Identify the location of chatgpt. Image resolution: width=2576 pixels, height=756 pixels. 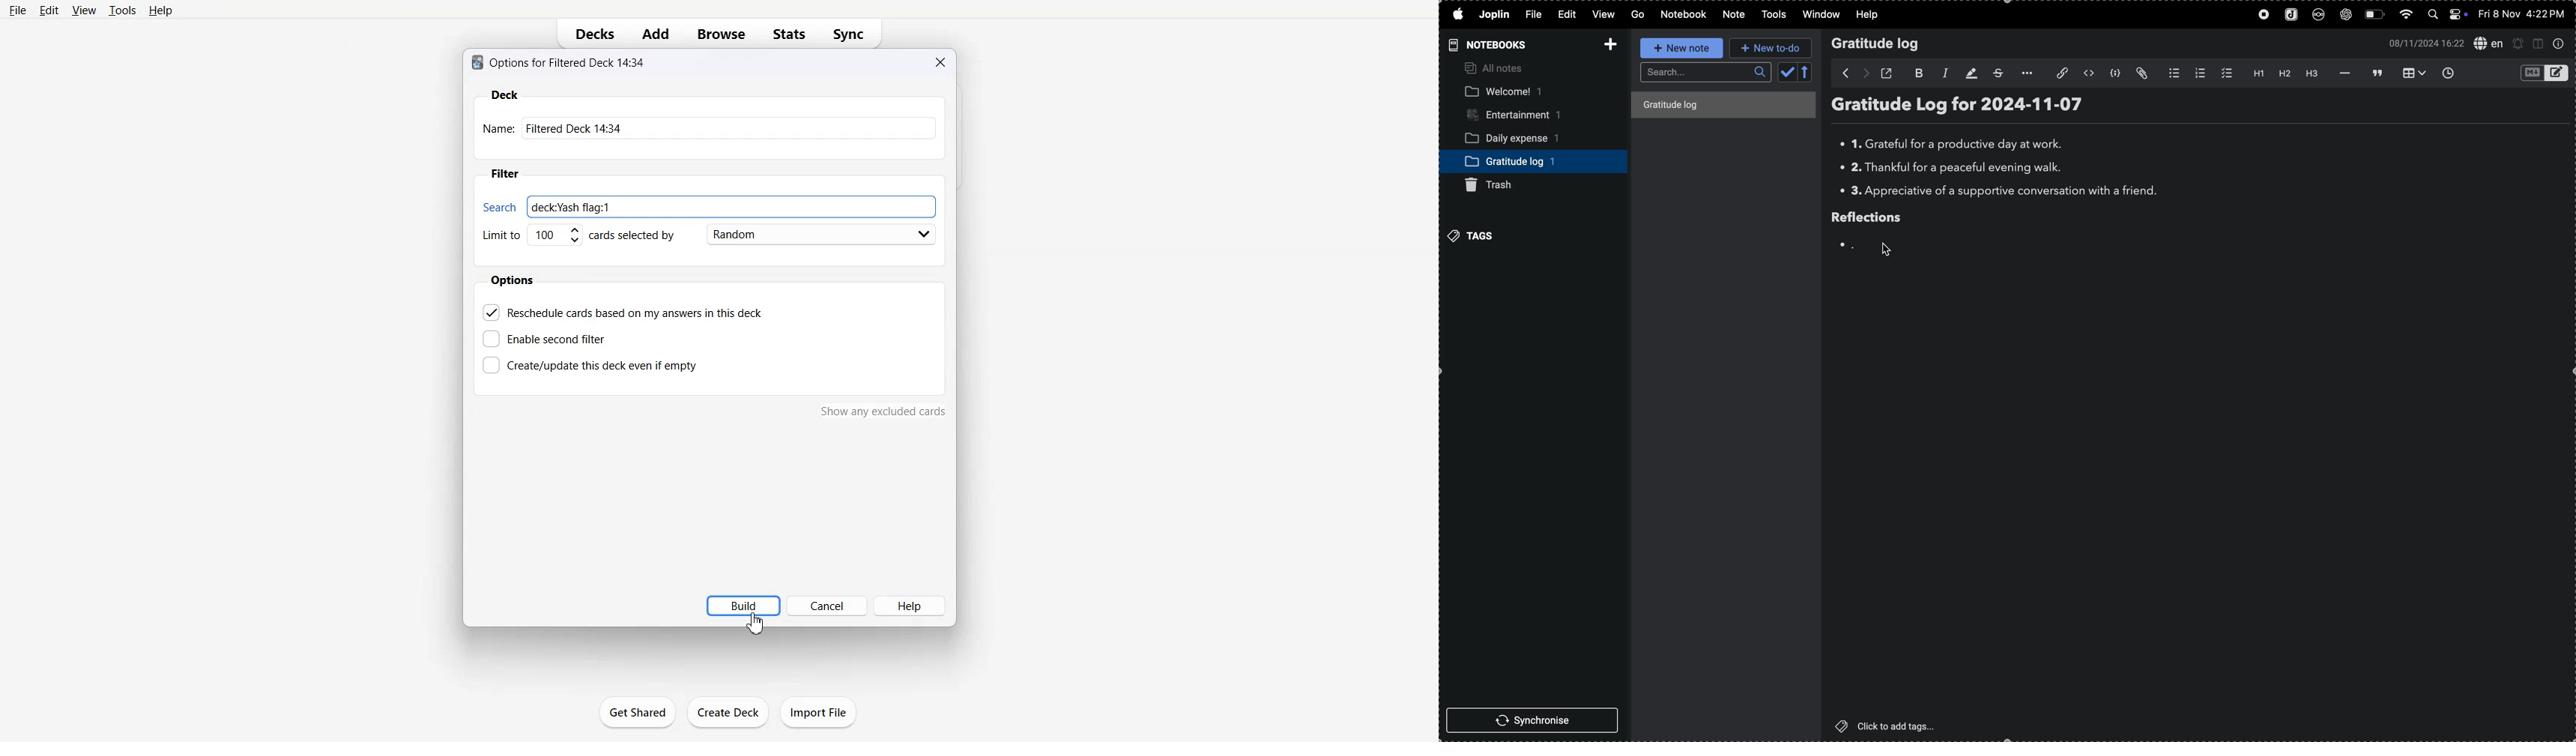
(2348, 14).